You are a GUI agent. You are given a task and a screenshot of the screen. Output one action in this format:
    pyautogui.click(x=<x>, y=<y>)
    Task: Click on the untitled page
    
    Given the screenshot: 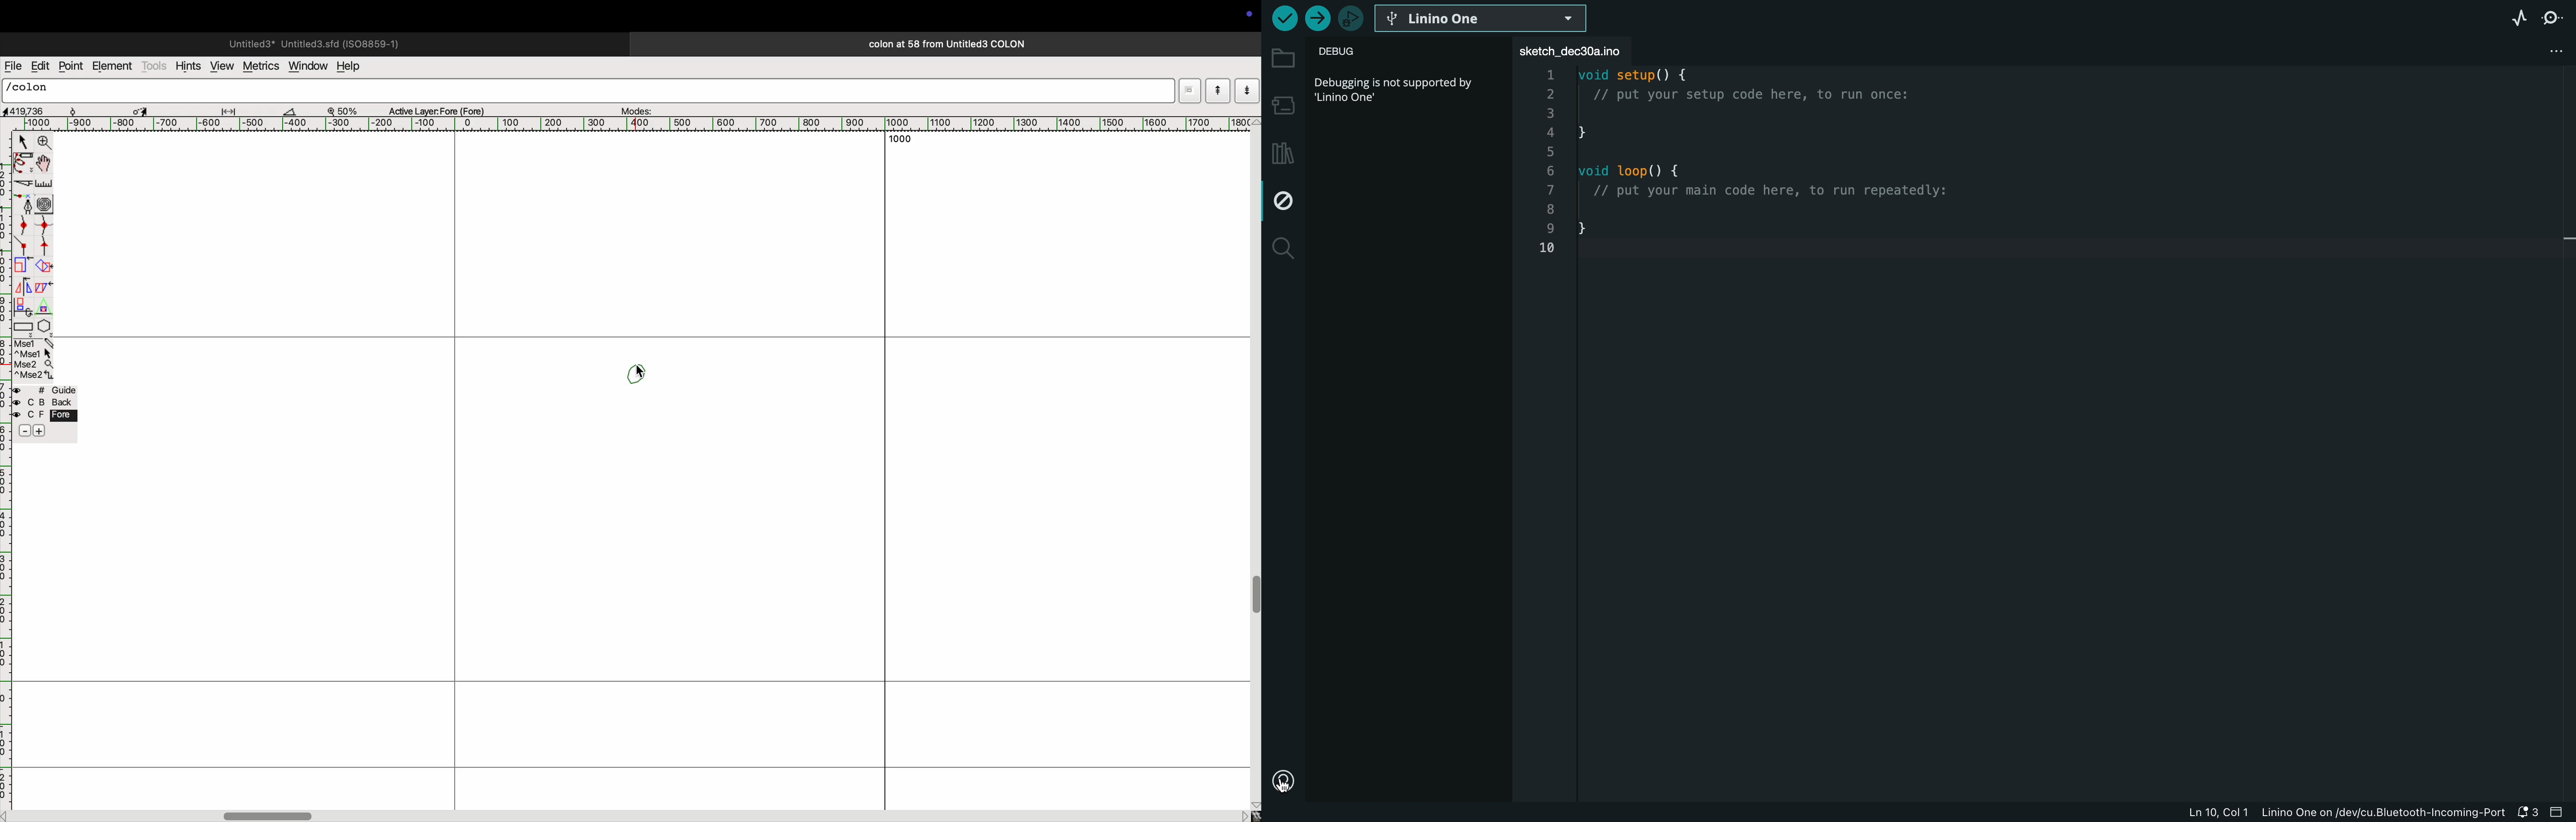 What is the action you would take?
    pyautogui.click(x=313, y=42)
    